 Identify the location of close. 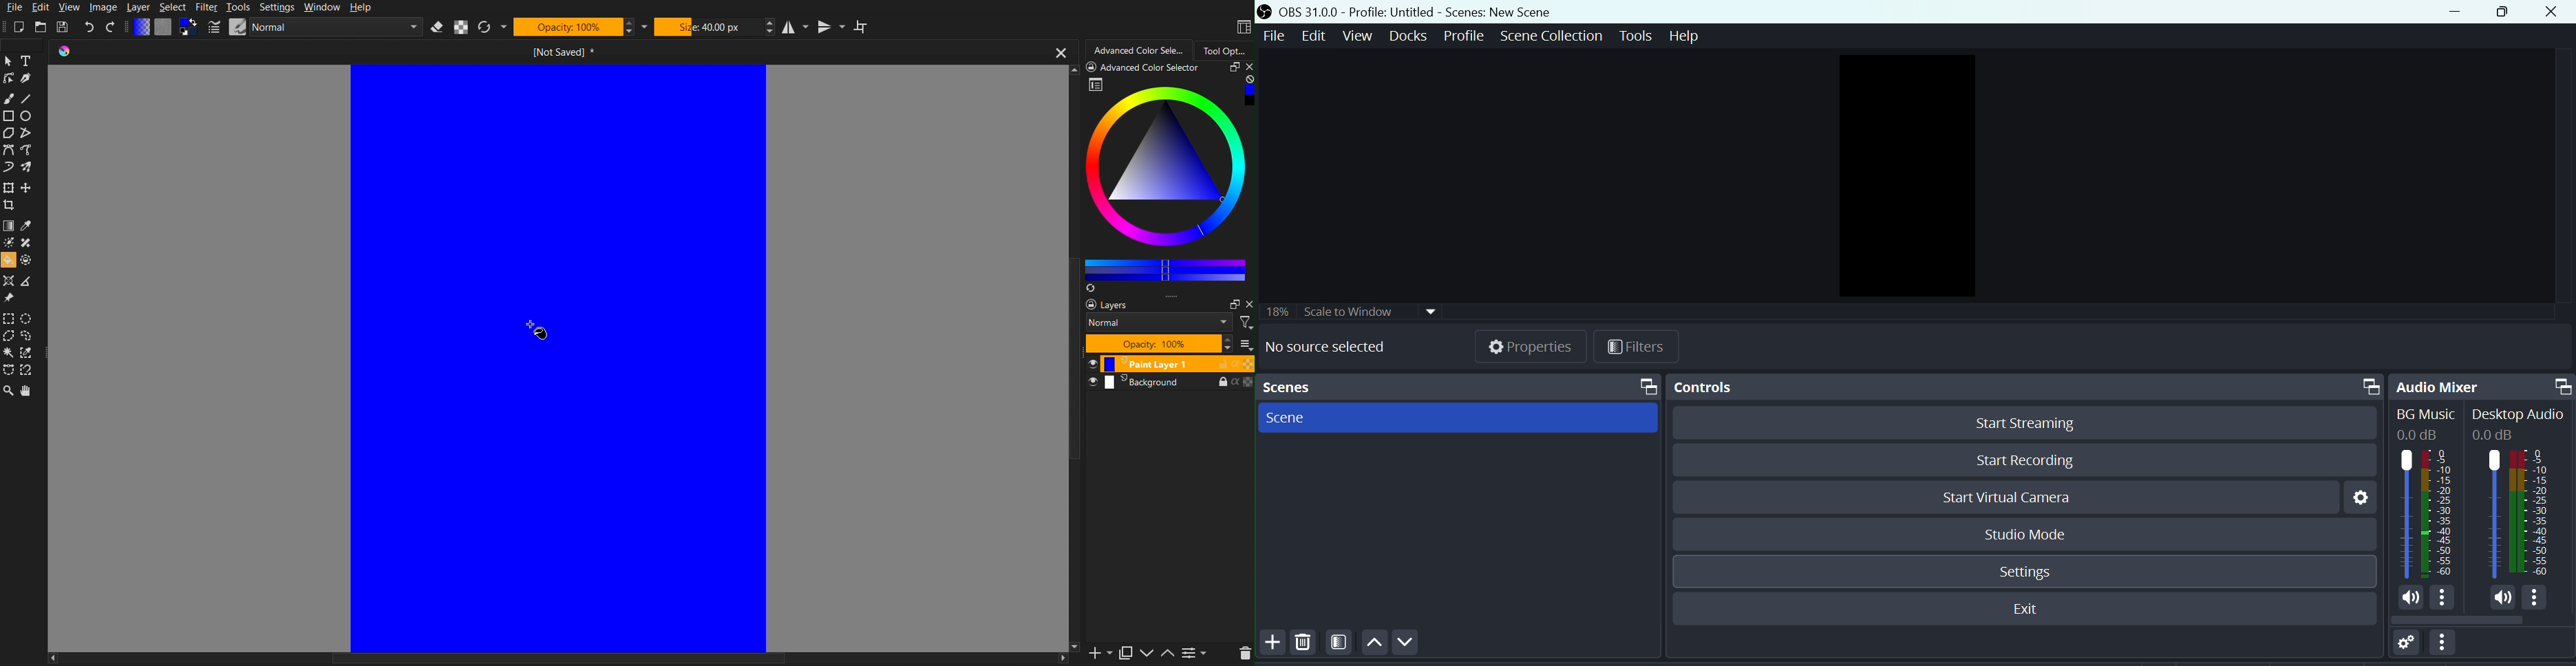
(1248, 302).